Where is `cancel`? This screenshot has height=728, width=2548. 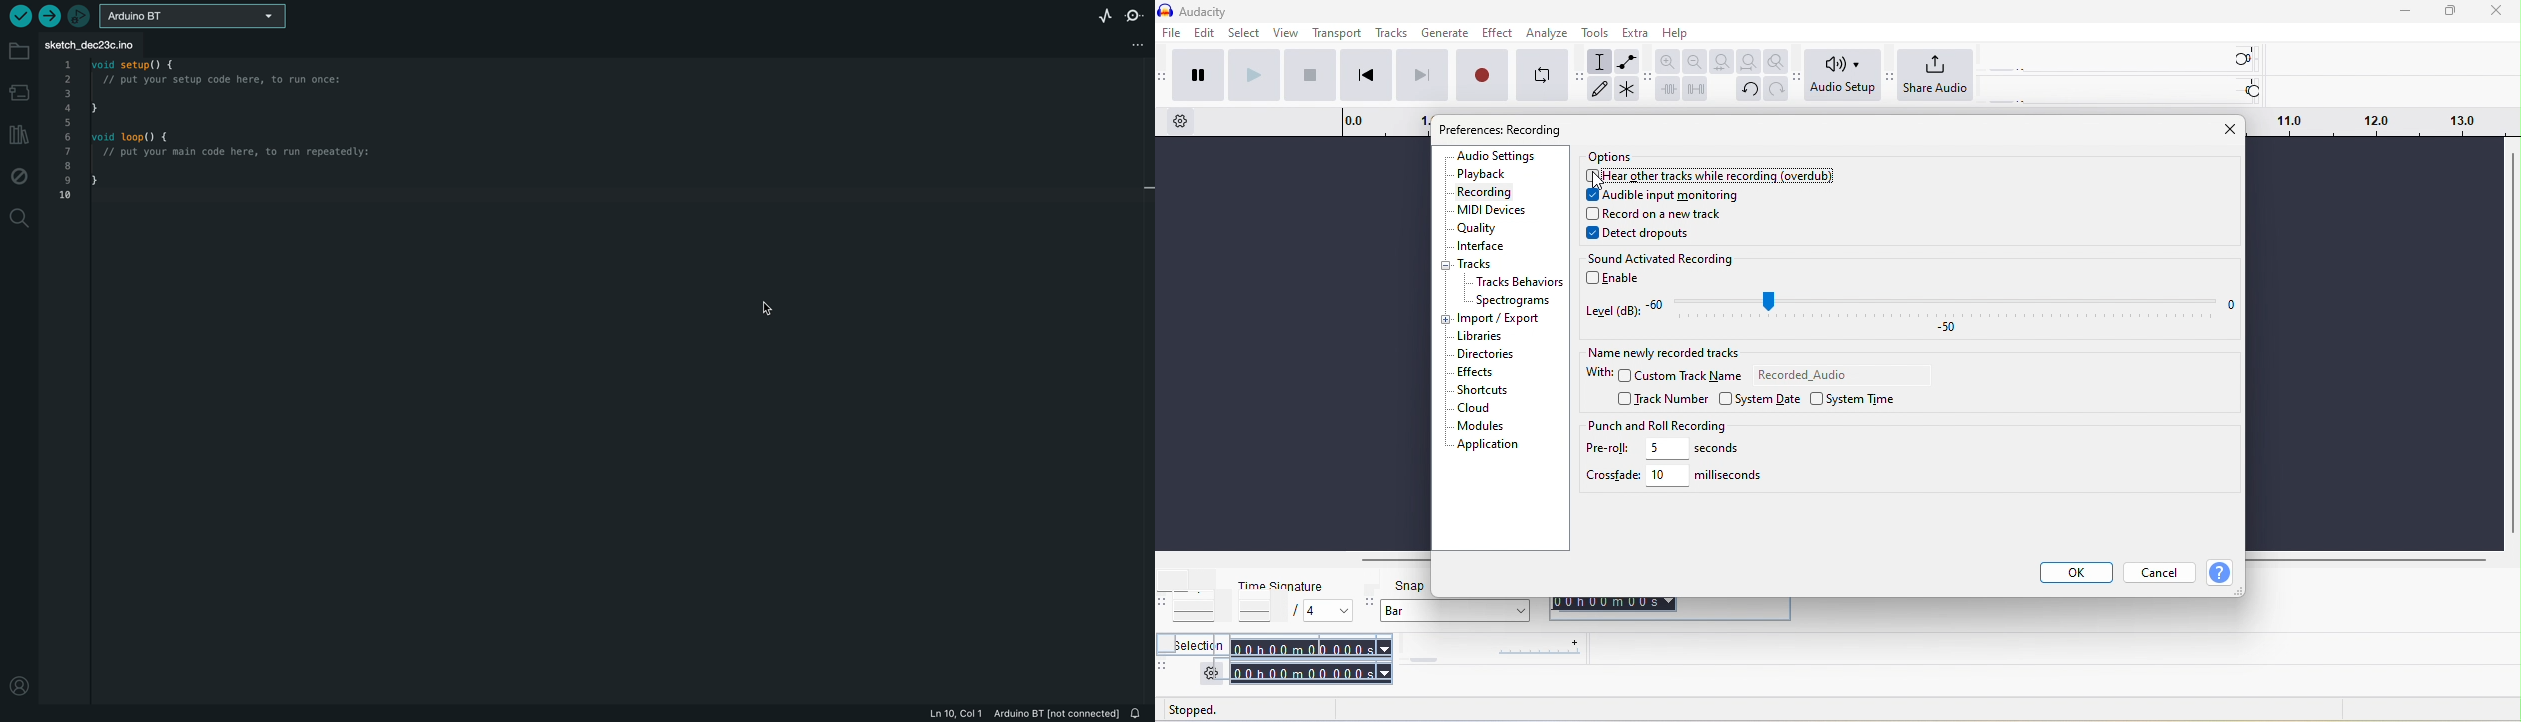 cancel is located at coordinates (2159, 572).